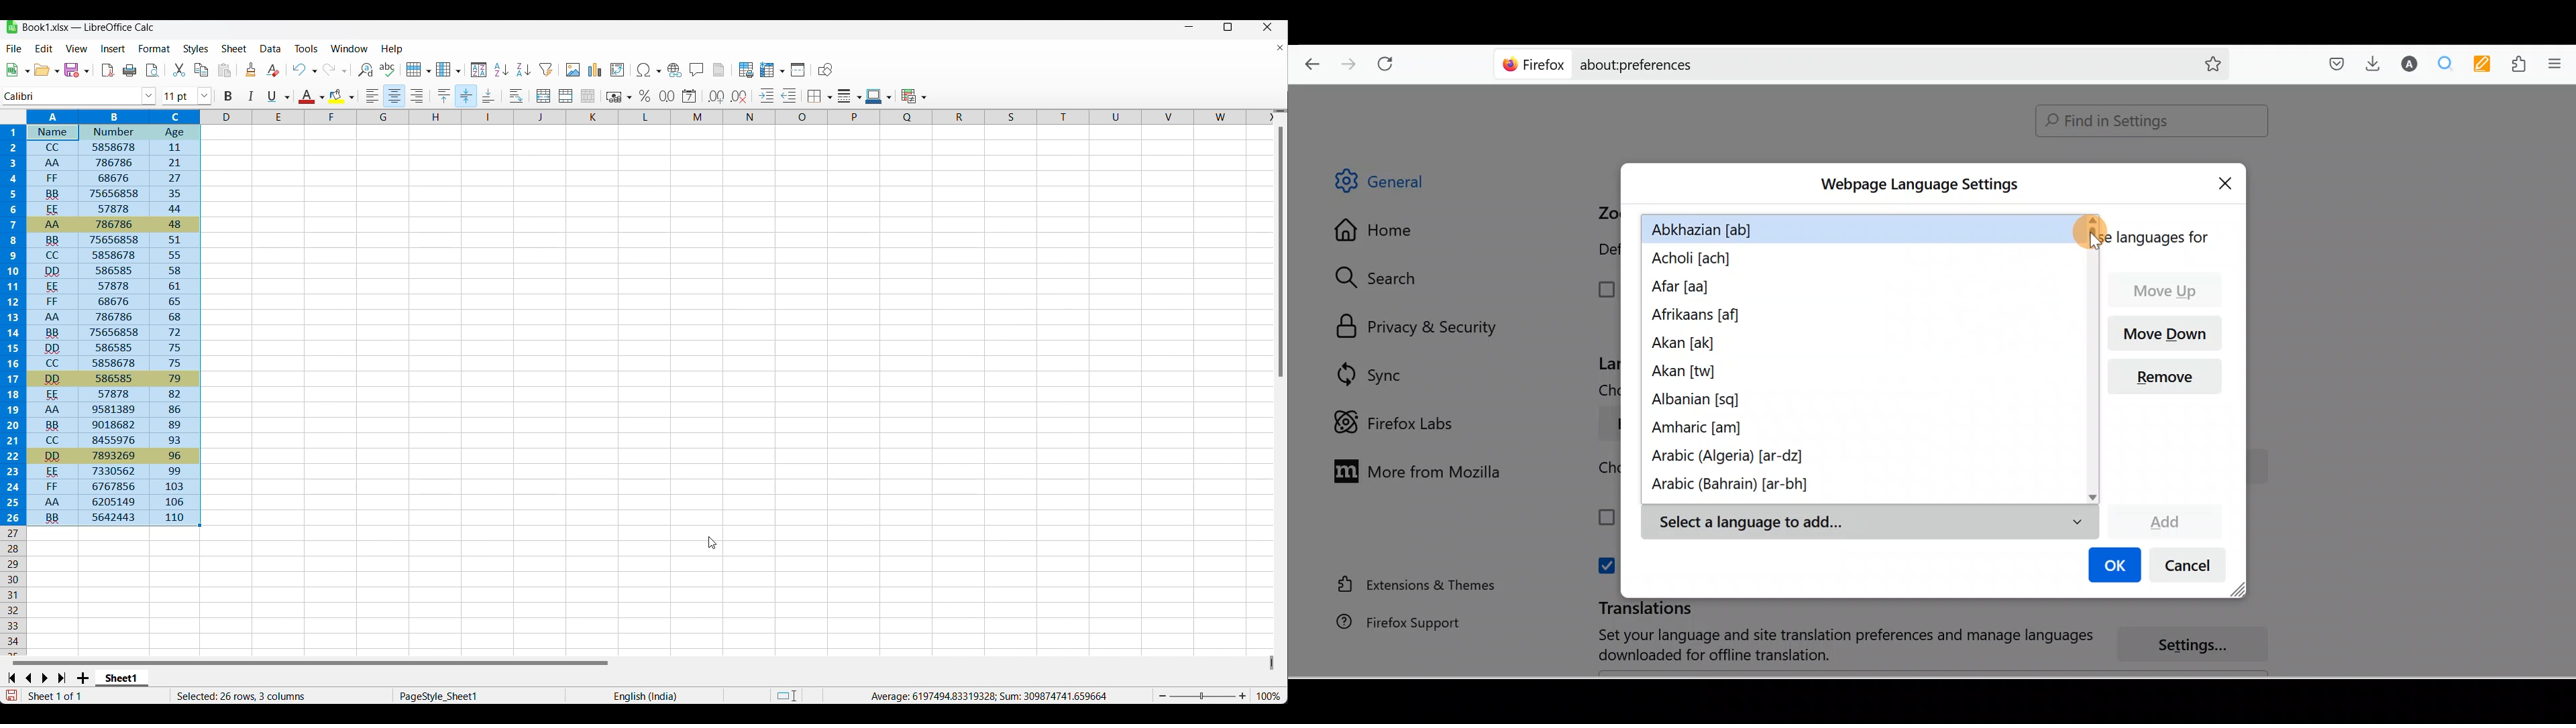 This screenshot has height=728, width=2576. What do you see at coordinates (11, 678) in the screenshot?
I see `Go to first sheet` at bounding box center [11, 678].